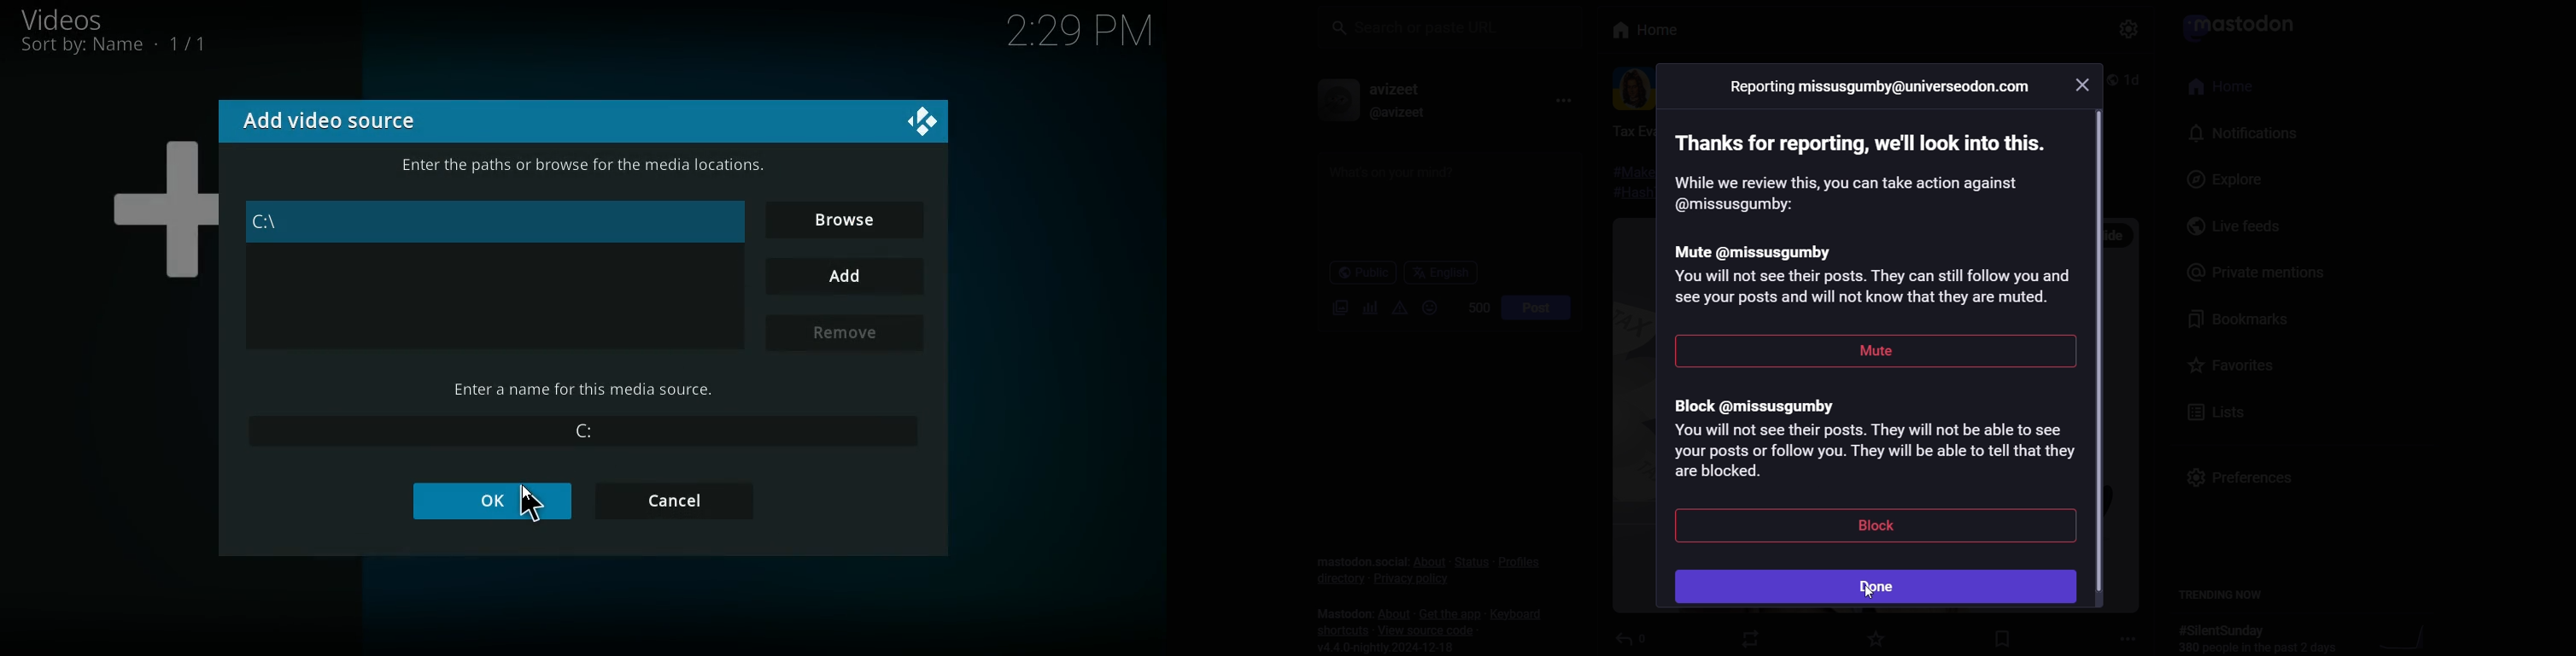 This screenshot has width=2576, height=672. What do you see at coordinates (1873, 444) in the screenshot?
I see `block instruction` at bounding box center [1873, 444].